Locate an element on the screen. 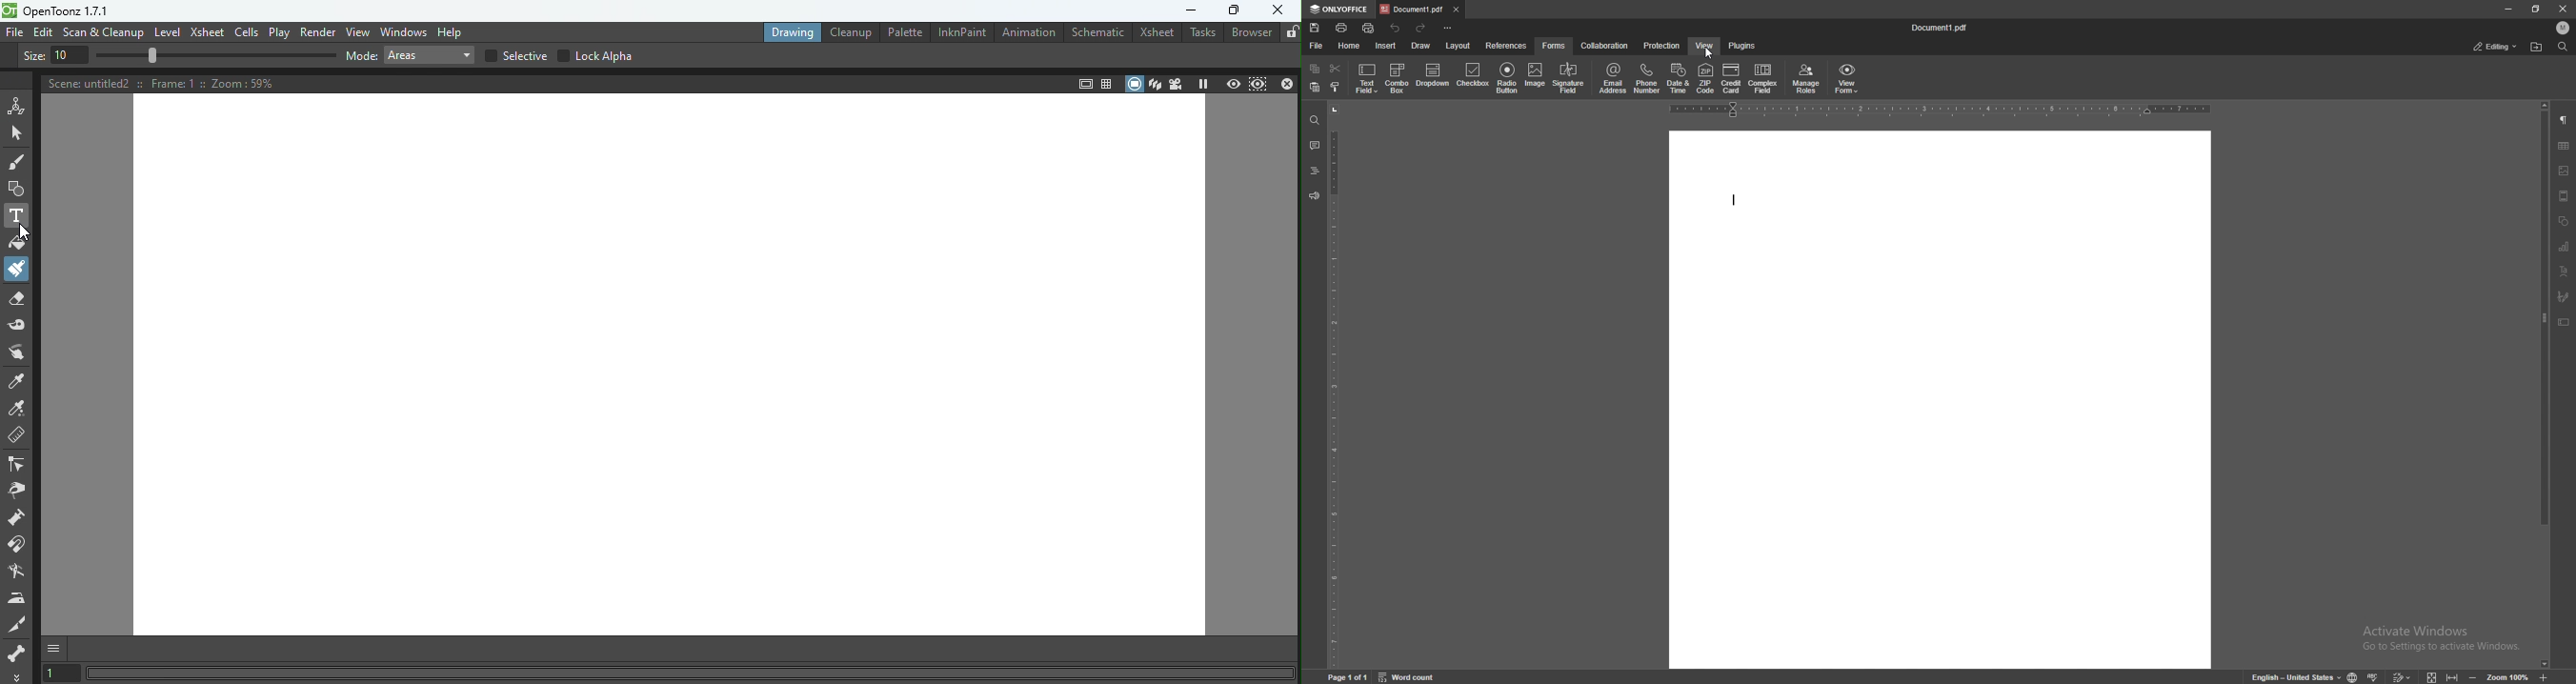 This screenshot has height=700, width=2576. Style picker tool is located at coordinates (19, 380).